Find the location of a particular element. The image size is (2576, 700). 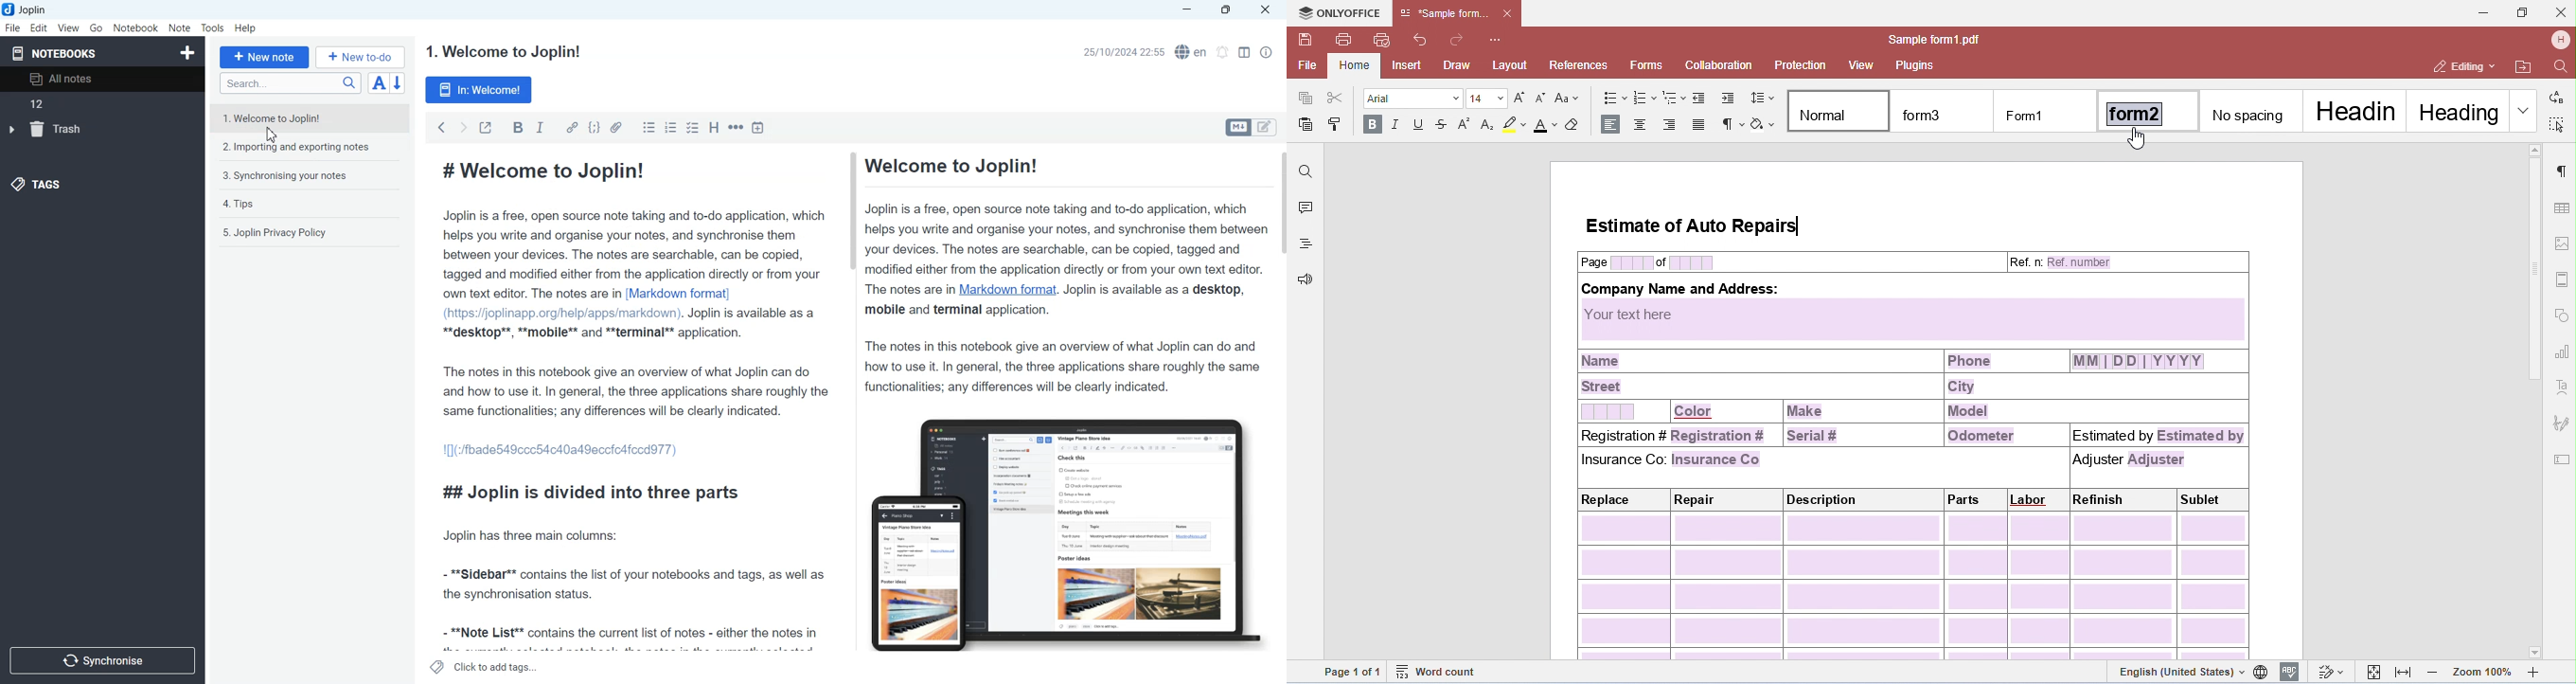

Close is located at coordinates (1264, 10).